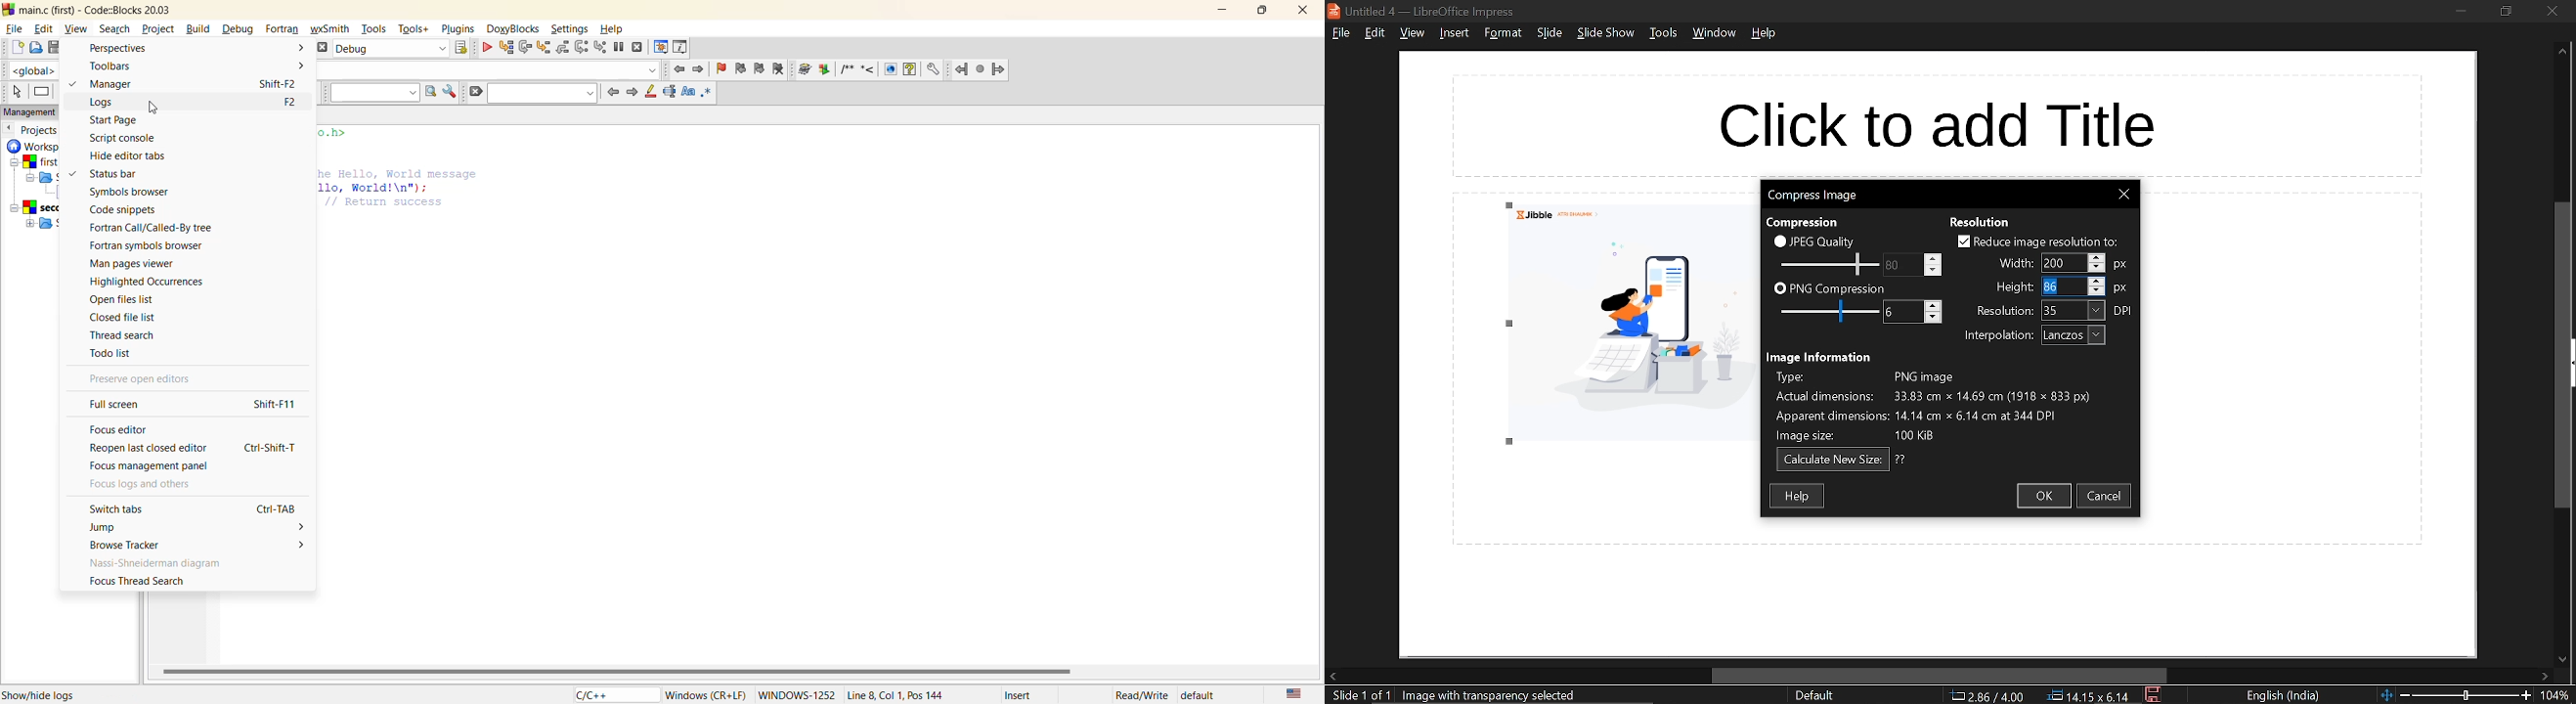  I want to click on insert, so click(1452, 32).